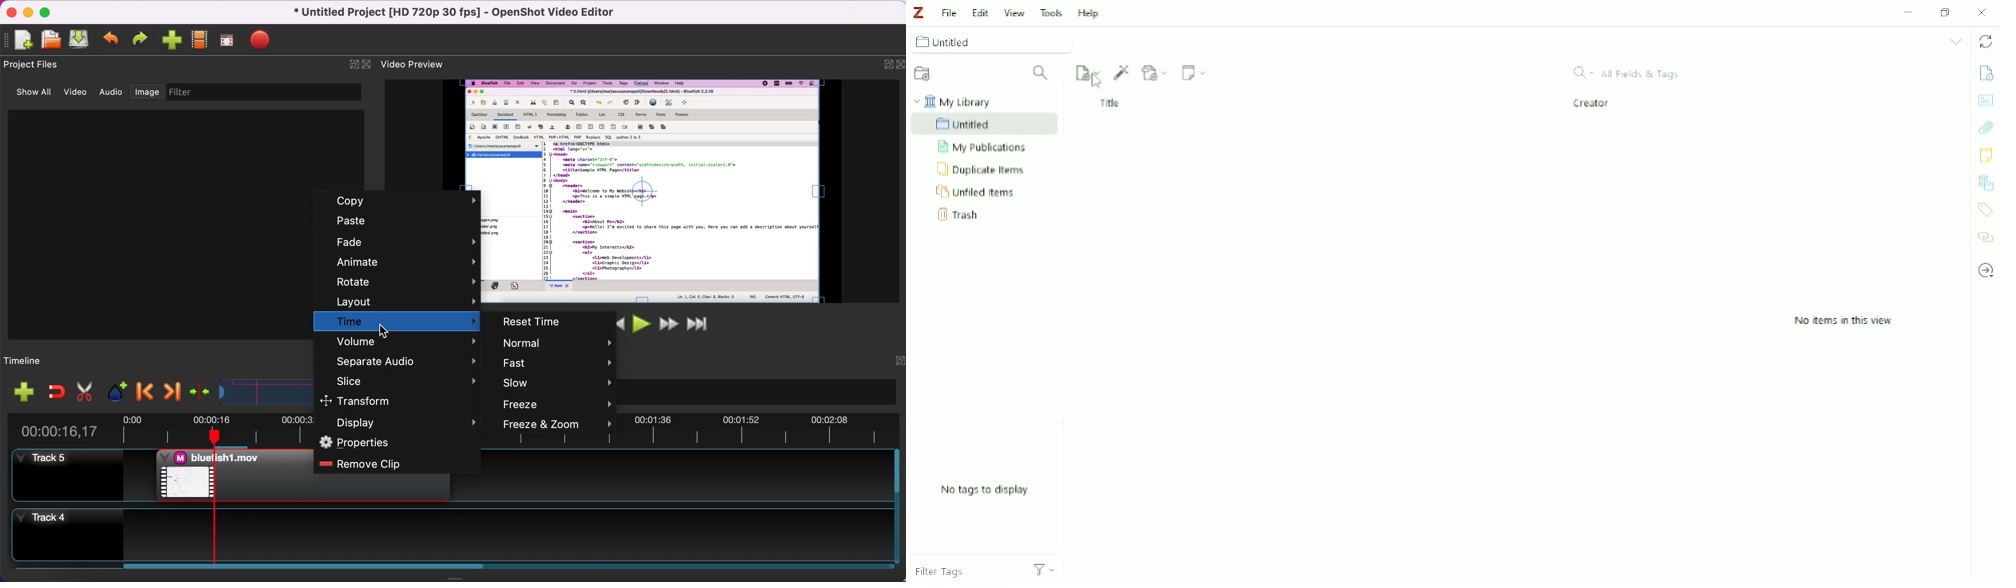 This screenshot has width=2016, height=588. Describe the element at coordinates (1111, 104) in the screenshot. I see `Title` at that location.